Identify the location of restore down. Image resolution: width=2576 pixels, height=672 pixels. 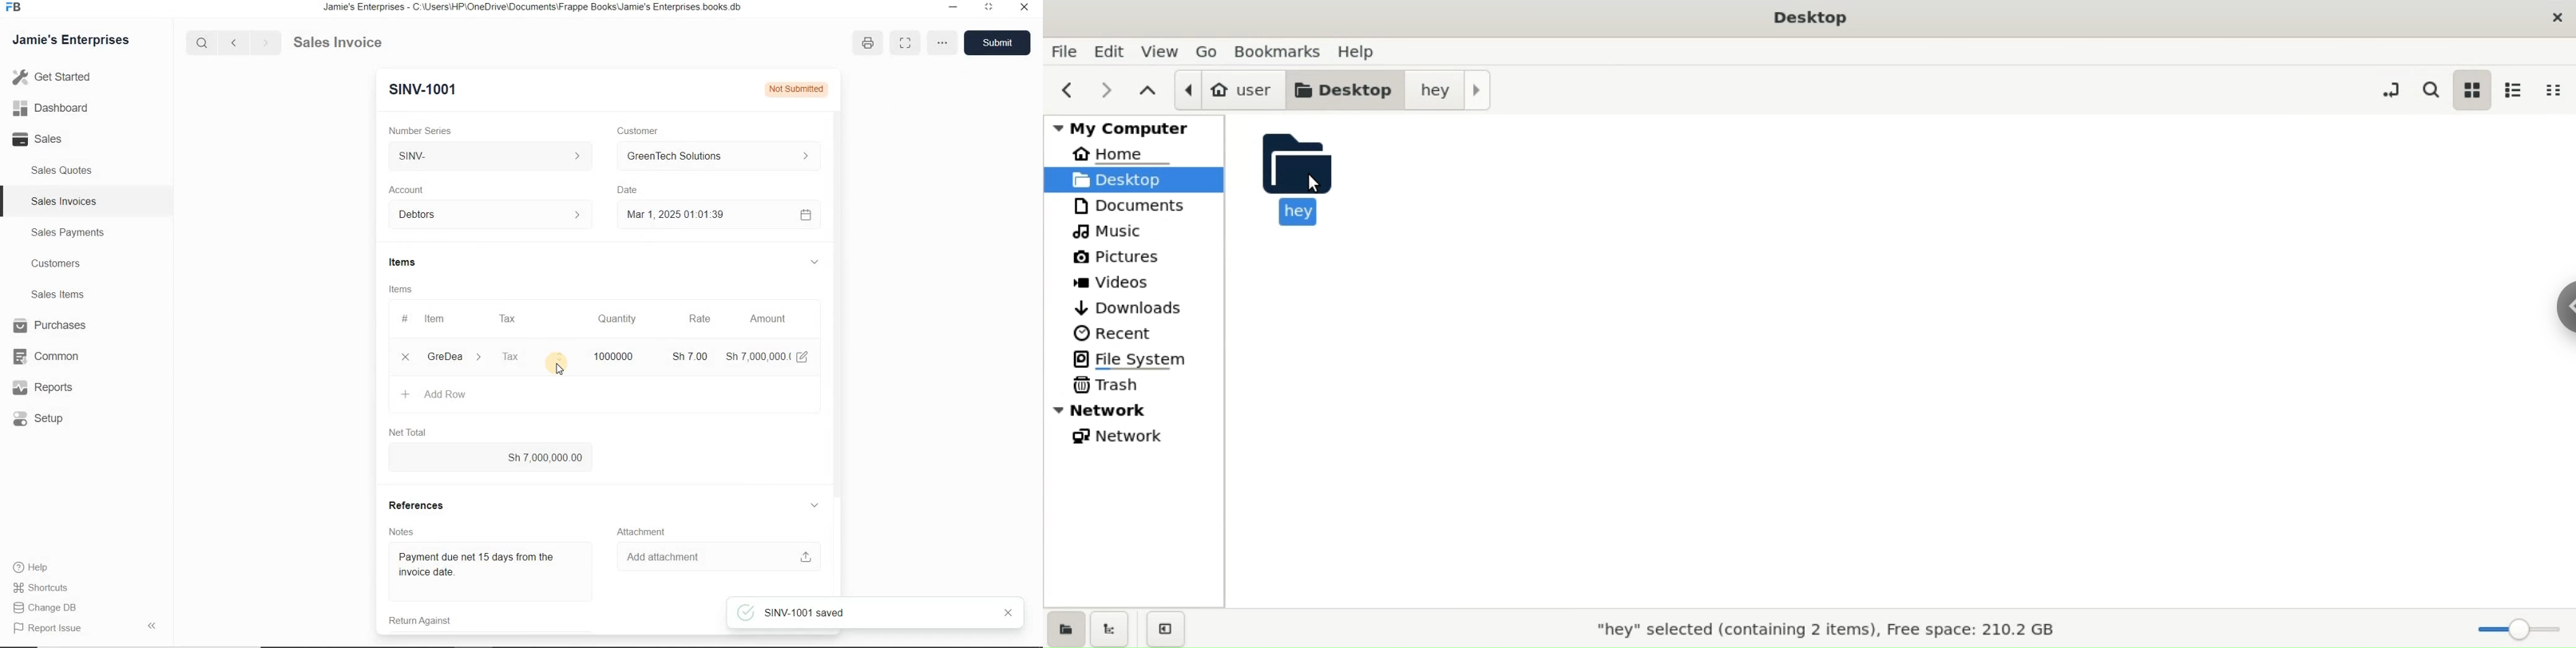
(951, 8).